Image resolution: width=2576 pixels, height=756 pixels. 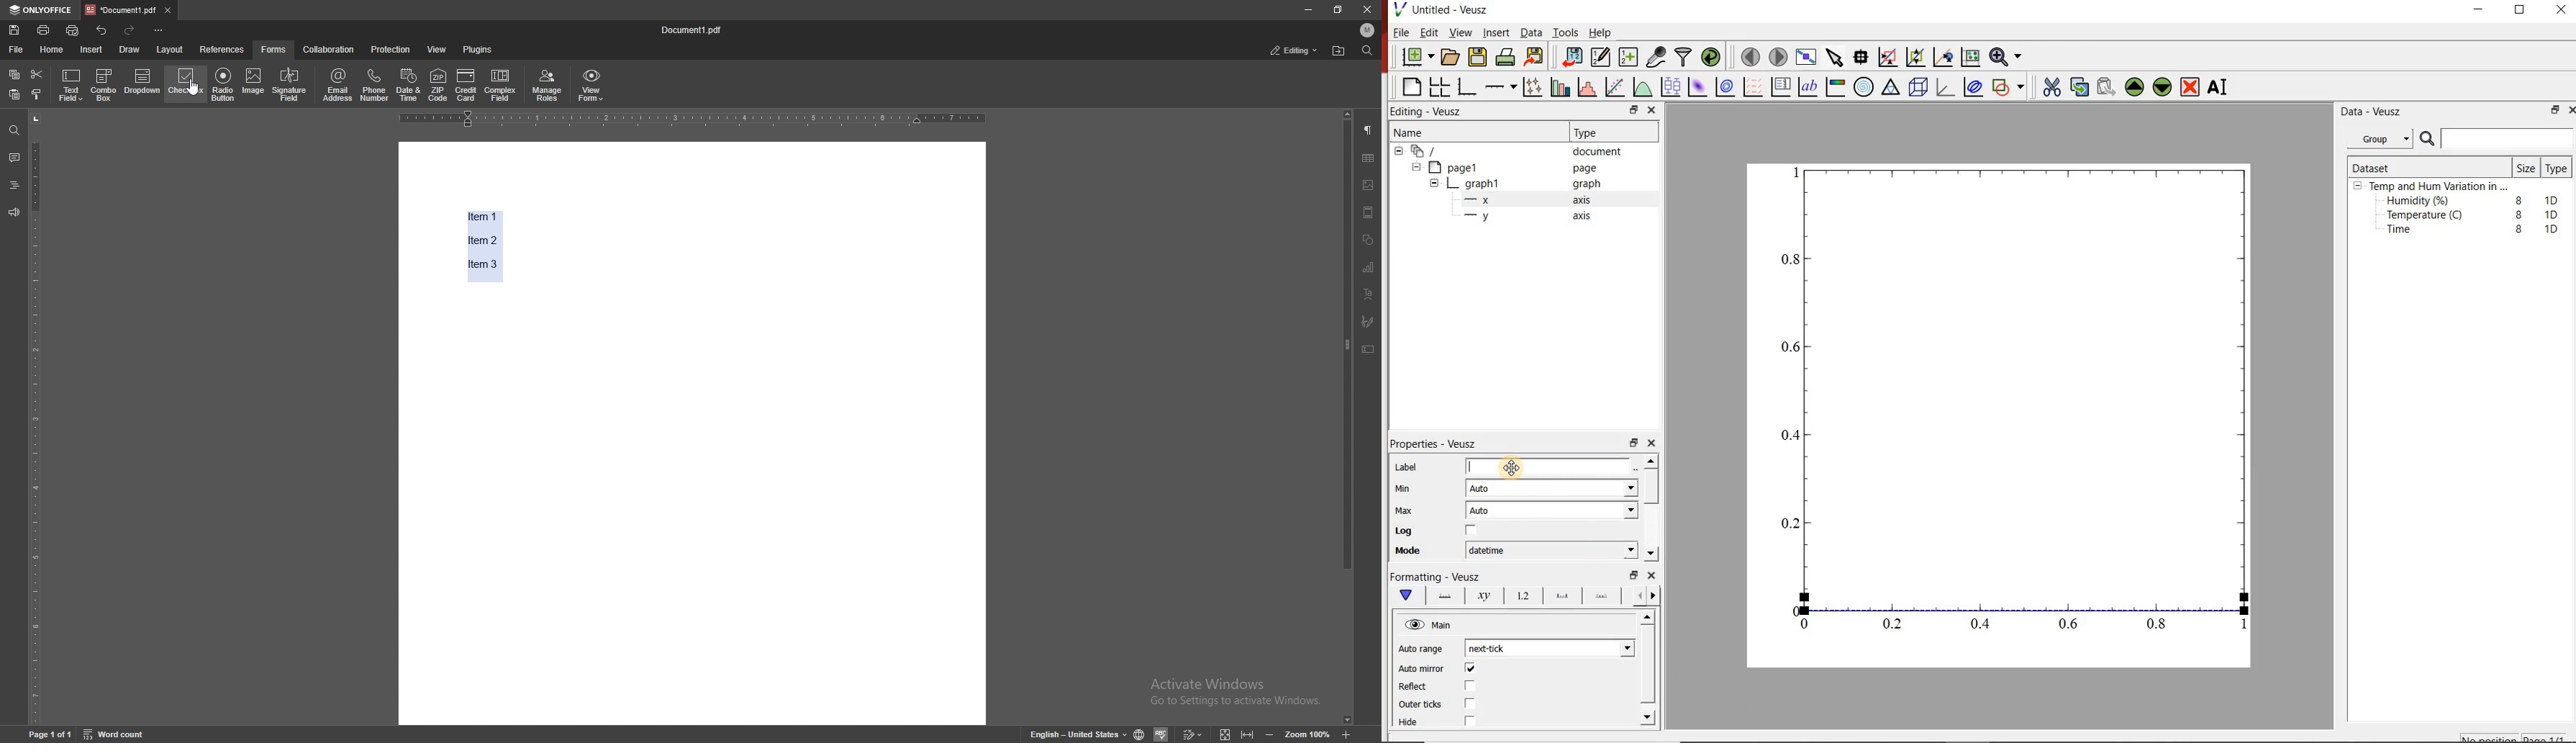 What do you see at coordinates (1441, 85) in the screenshot?
I see `arrange graphs in a grid` at bounding box center [1441, 85].